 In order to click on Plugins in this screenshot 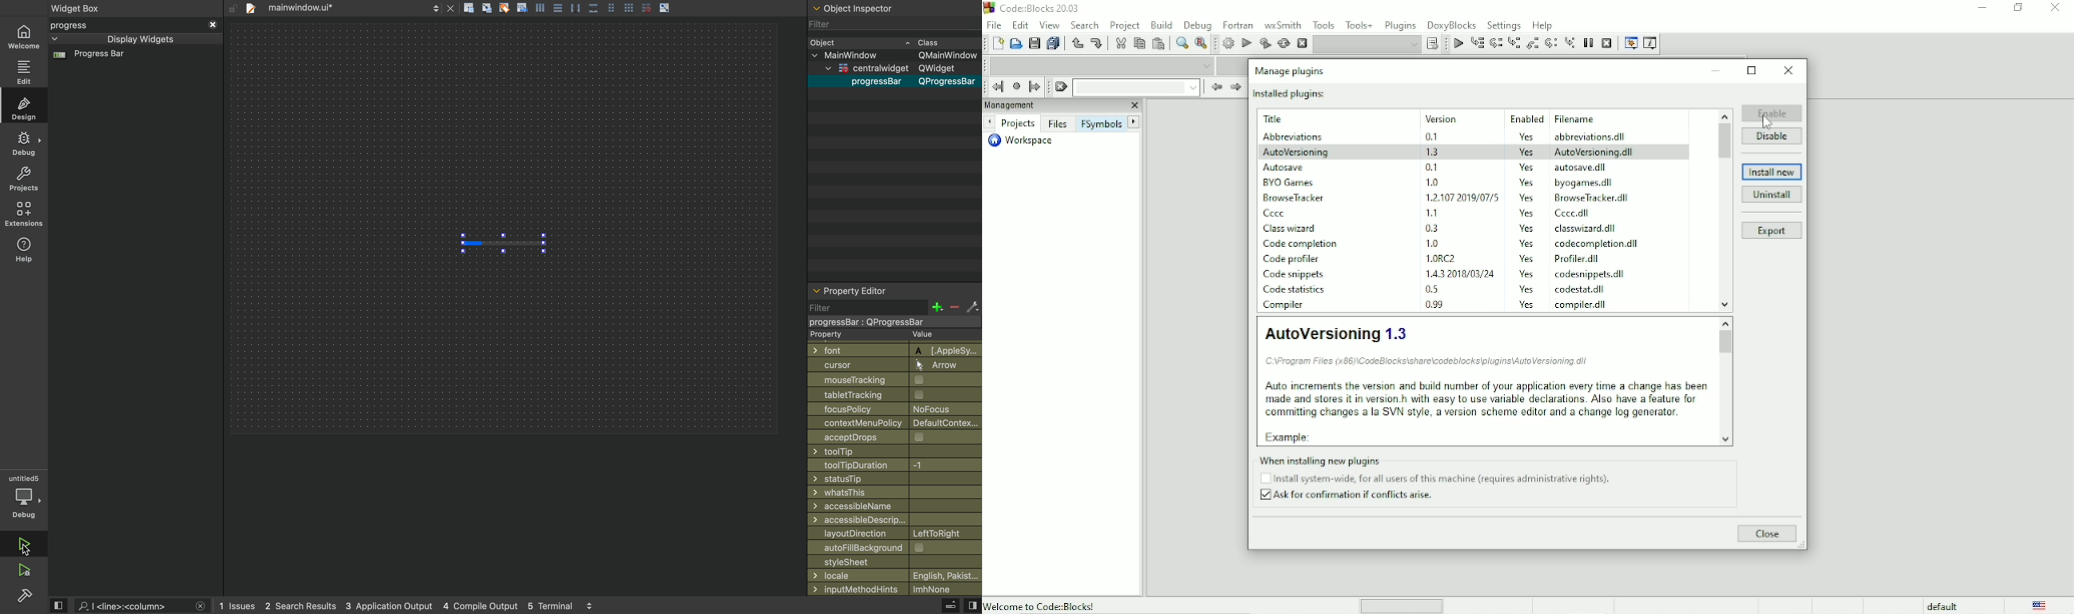, I will do `click(1401, 25)`.